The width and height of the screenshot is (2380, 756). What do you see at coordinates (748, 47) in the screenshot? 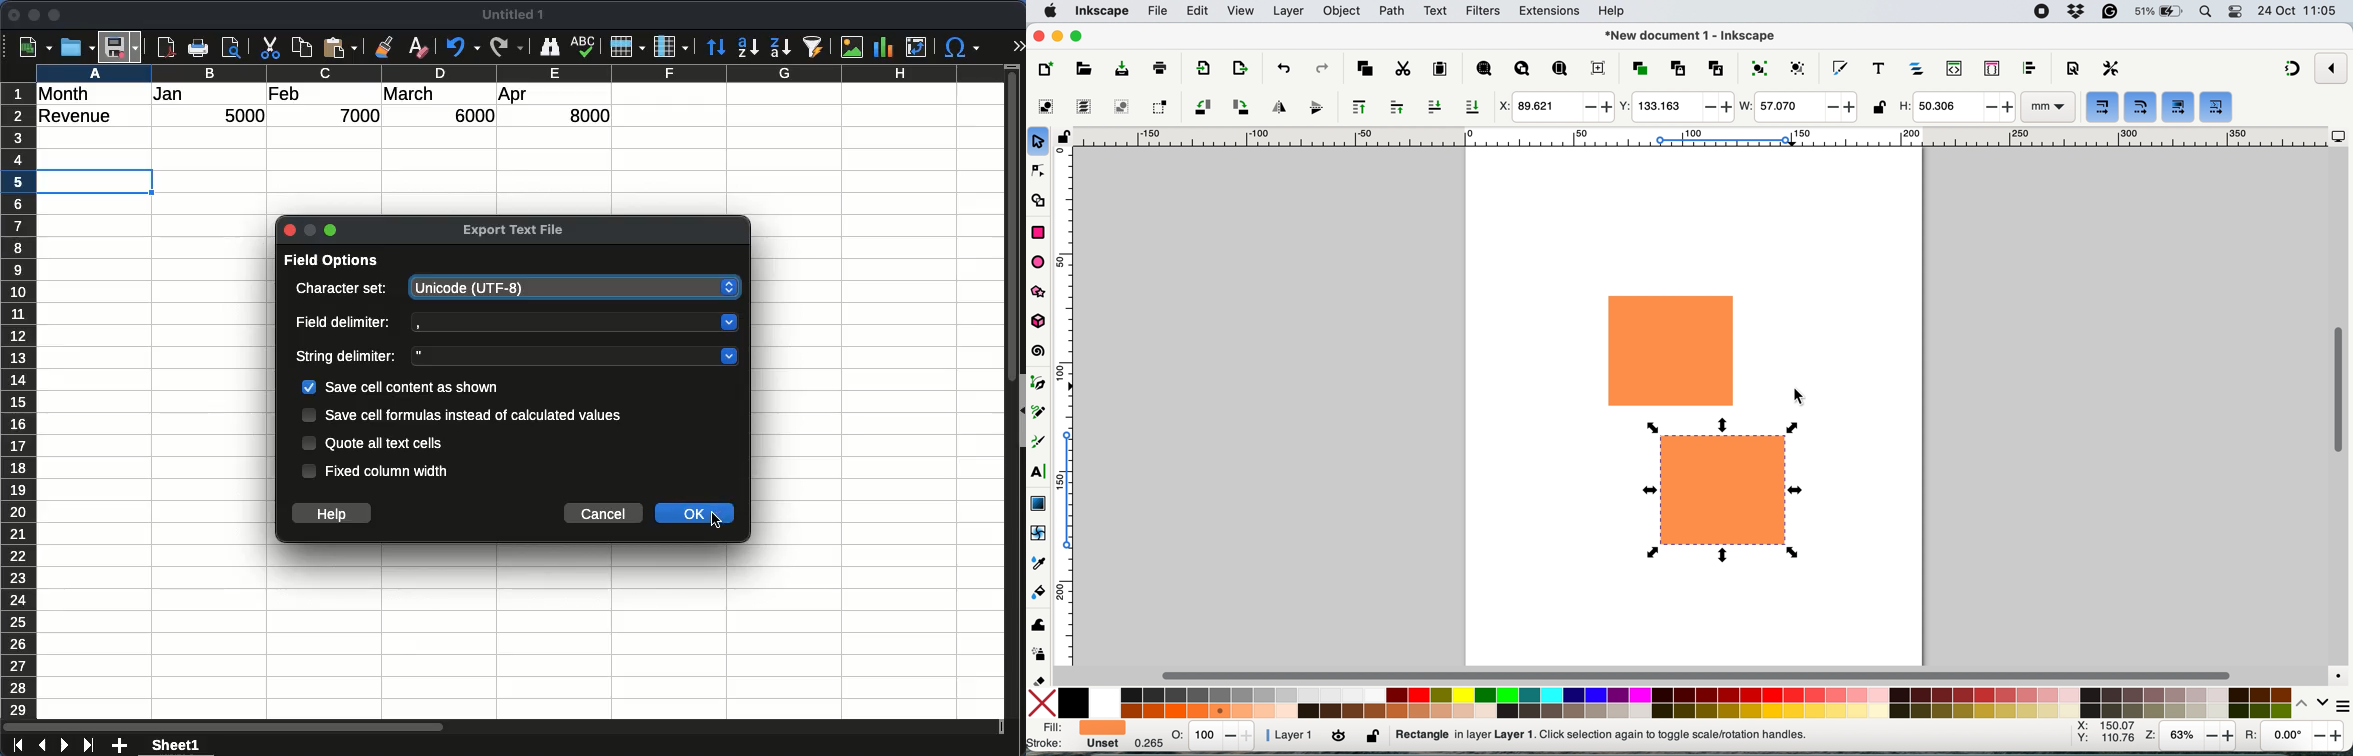
I see `ascending` at bounding box center [748, 47].